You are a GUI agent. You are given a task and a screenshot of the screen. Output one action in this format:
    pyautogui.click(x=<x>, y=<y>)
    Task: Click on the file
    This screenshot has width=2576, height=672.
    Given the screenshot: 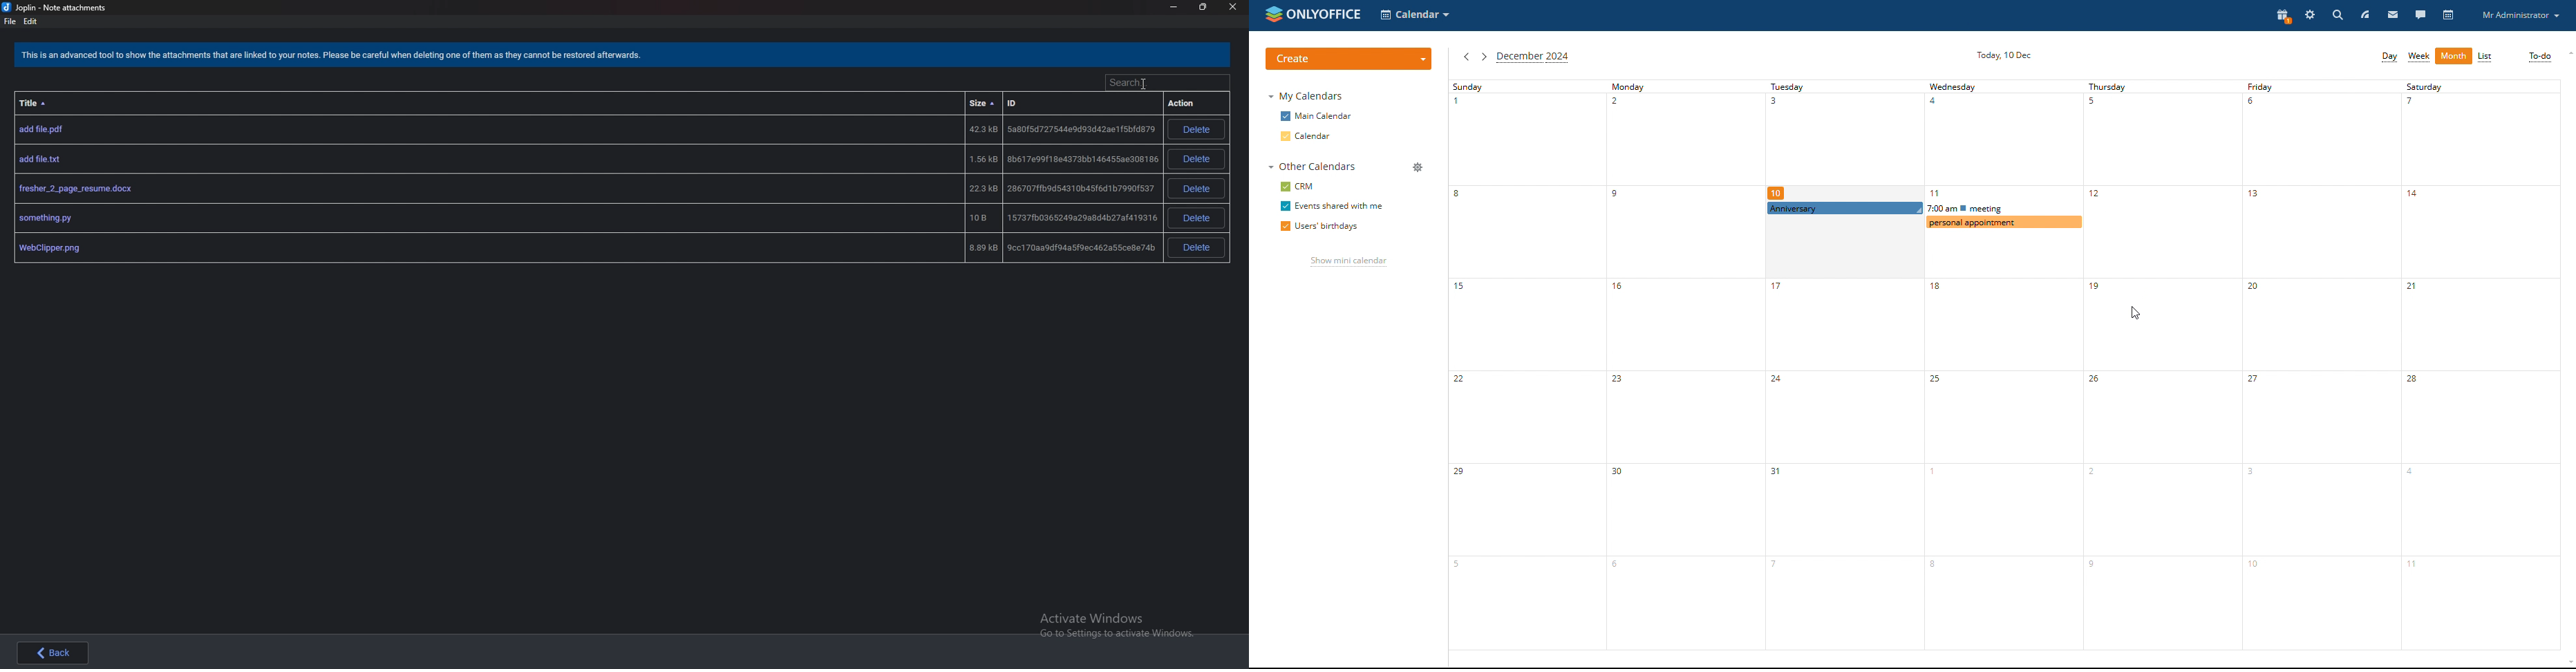 What is the action you would take?
    pyautogui.click(x=9, y=21)
    